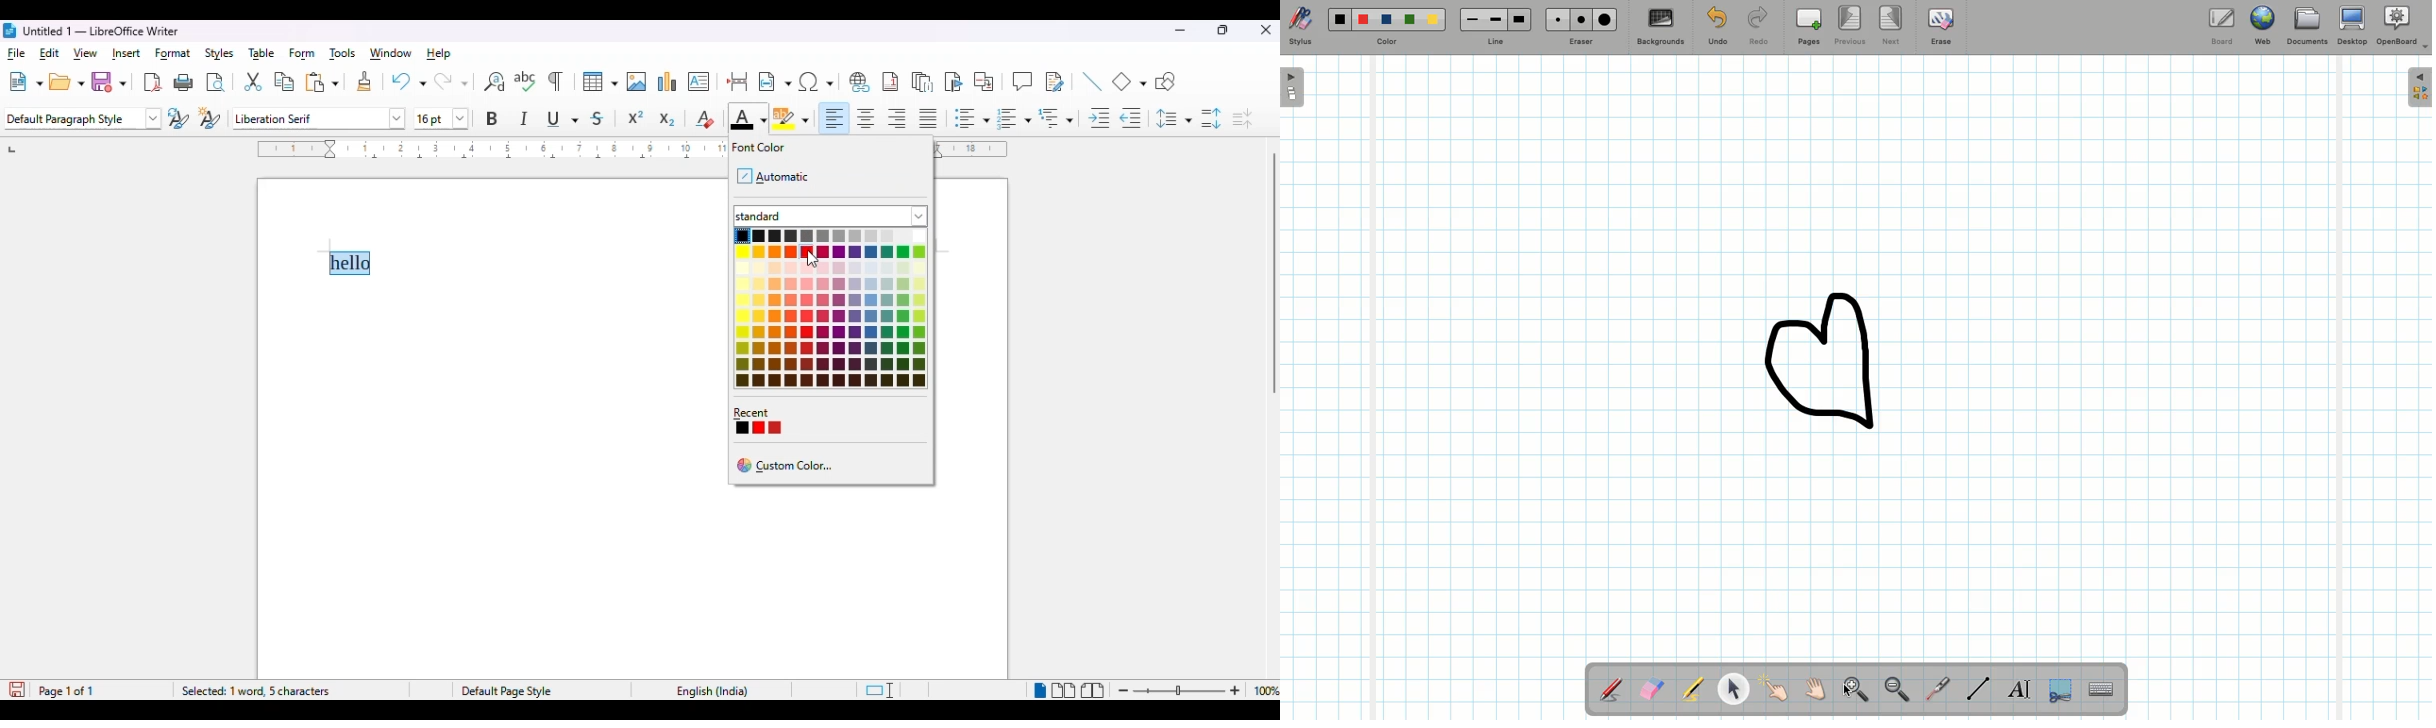 This screenshot has height=728, width=2436. Describe the element at coordinates (758, 422) in the screenshot. I see `recent colors` at that location.